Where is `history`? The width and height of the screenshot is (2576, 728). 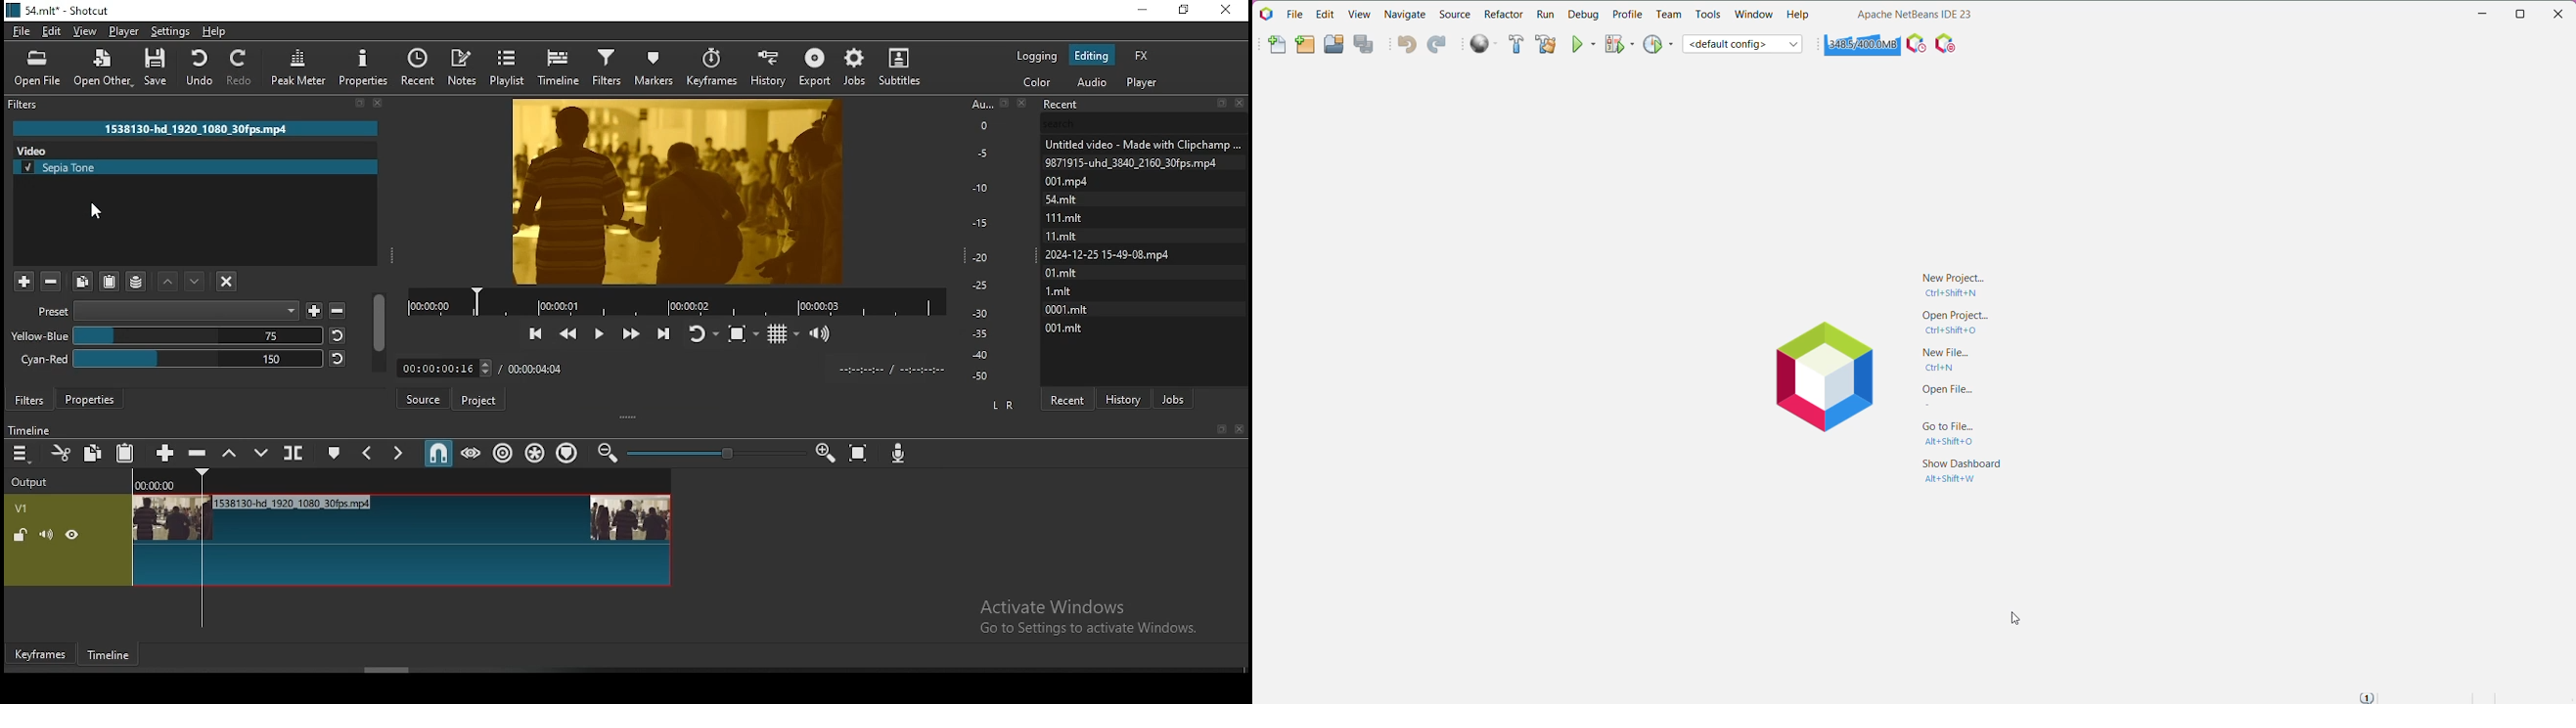
history is located at coordinates (1125, 393).